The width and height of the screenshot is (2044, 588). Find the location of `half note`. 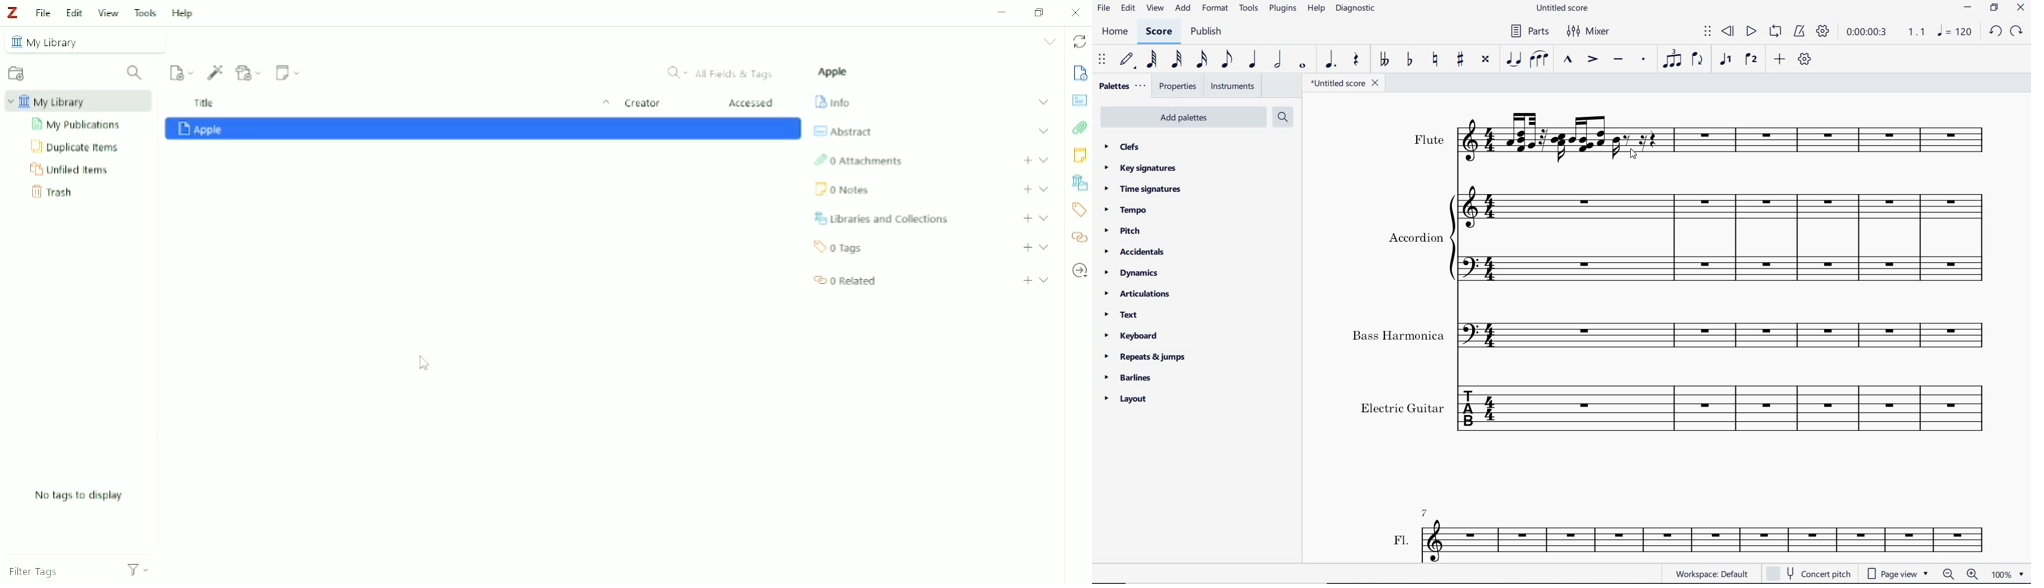

half note is located at coordinates (1278, 60).